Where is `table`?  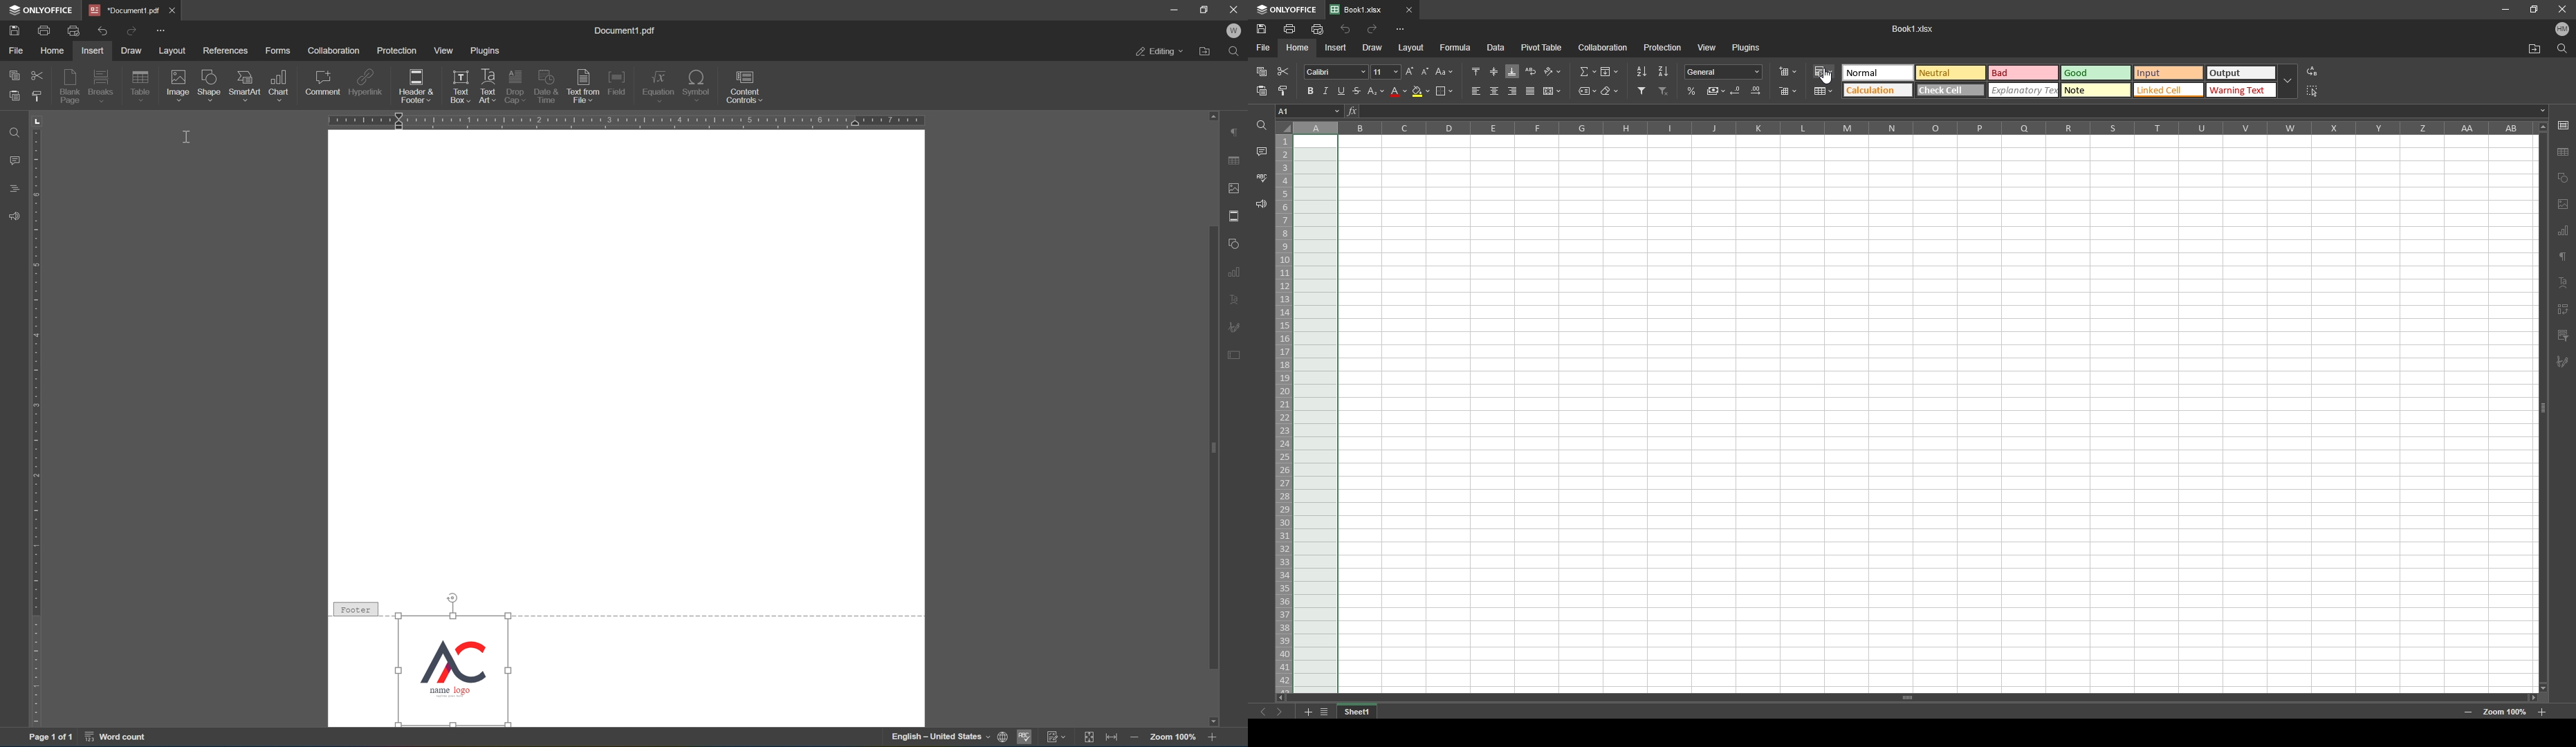 table is located at coordinates (2563, 151).